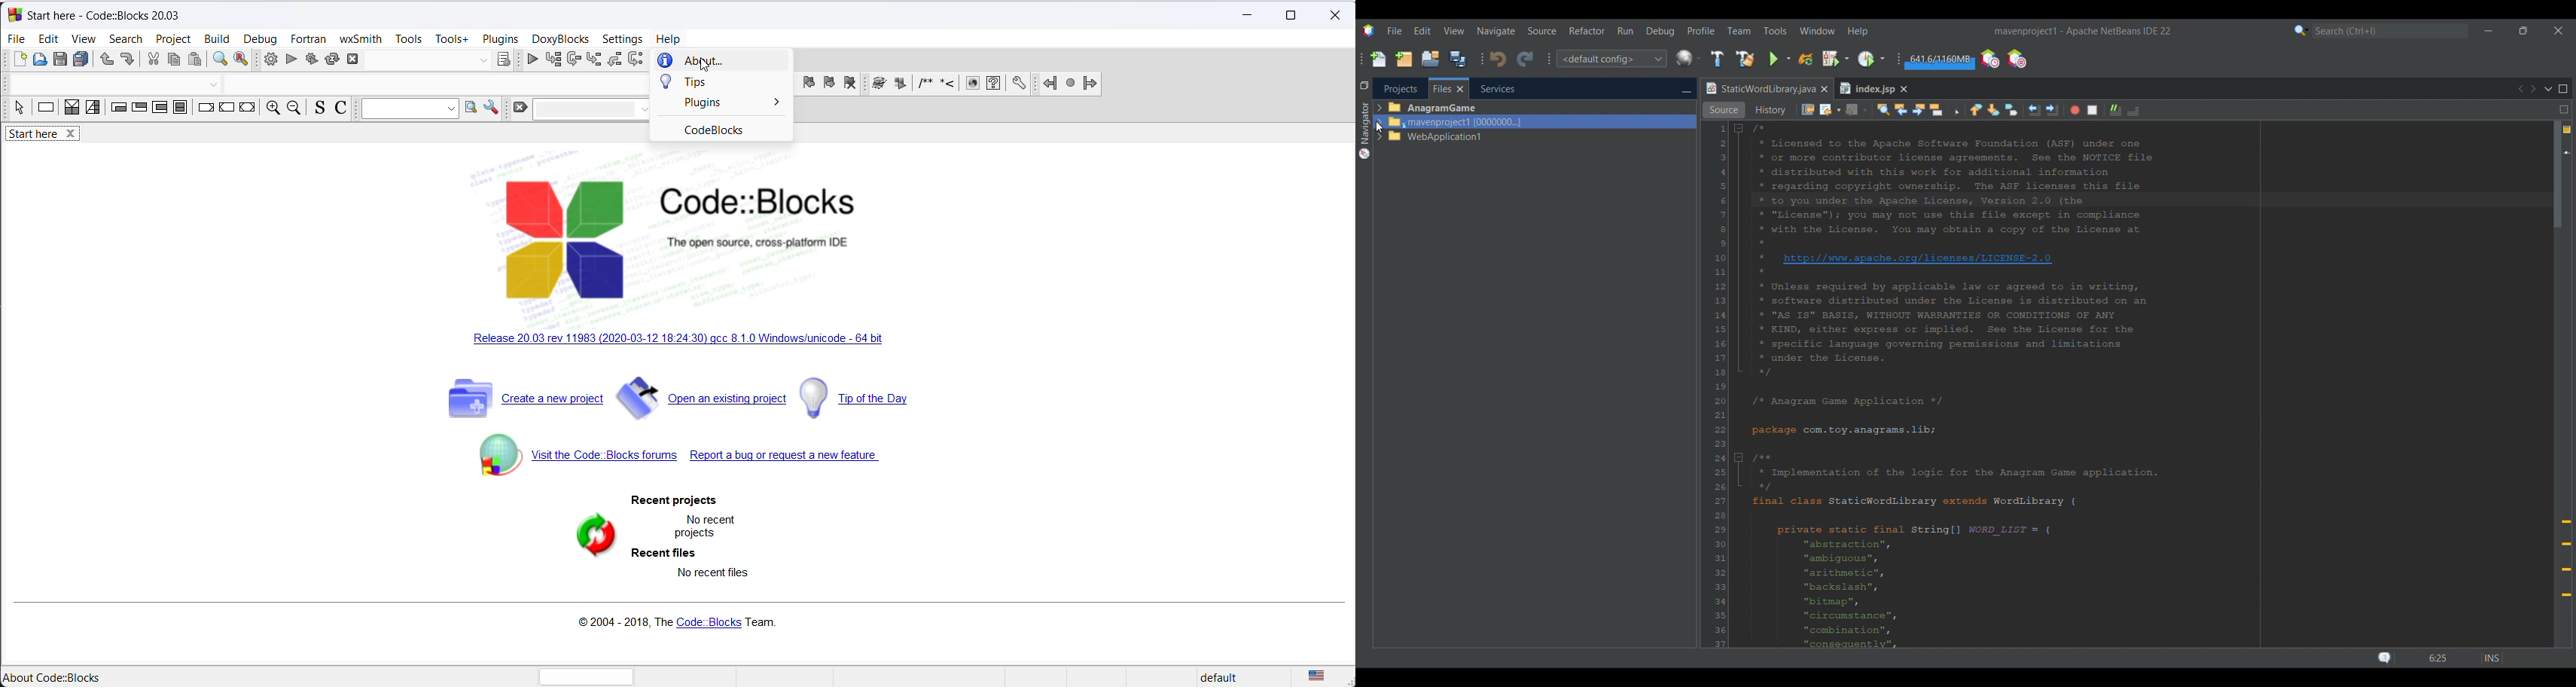 The height and width of the screenshot is (700, 2576). I want to click on tools +, so click(452, 38).